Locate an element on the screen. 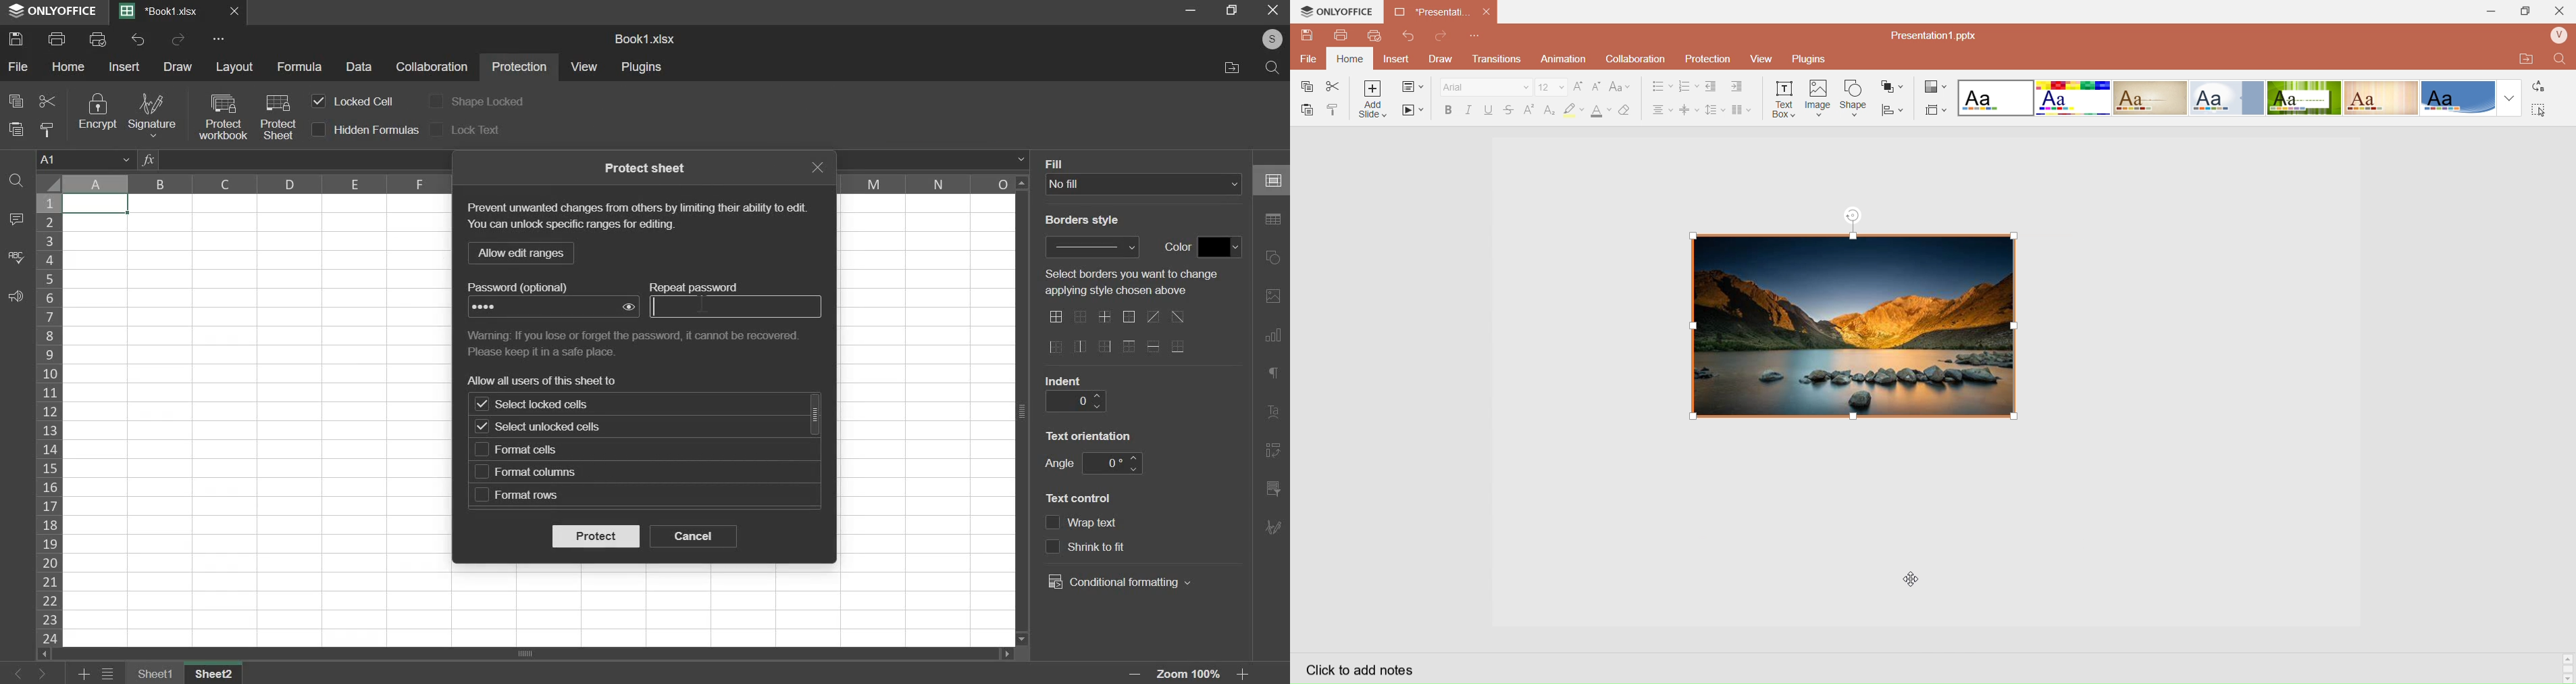 This screenshot has width=2576, height=700. Protection is located at coordinates (1710, 59).